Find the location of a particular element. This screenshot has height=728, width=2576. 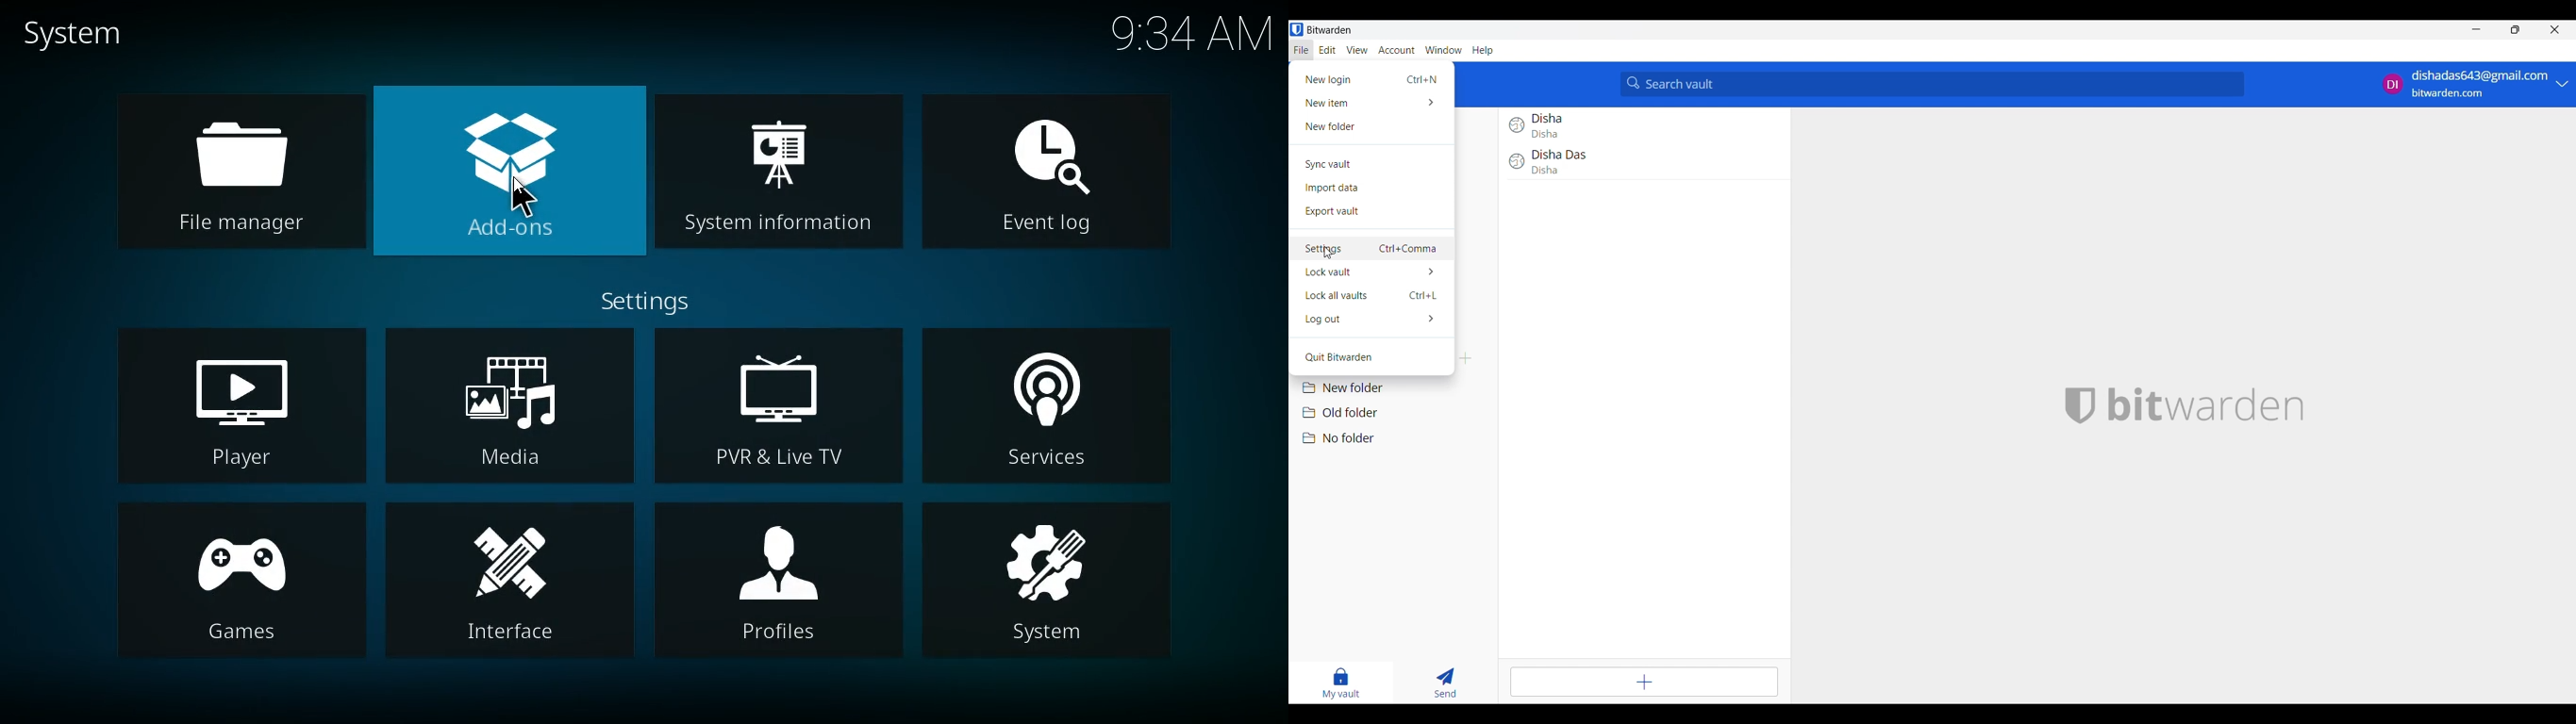

My vault is located at coordinates (1341, 683).